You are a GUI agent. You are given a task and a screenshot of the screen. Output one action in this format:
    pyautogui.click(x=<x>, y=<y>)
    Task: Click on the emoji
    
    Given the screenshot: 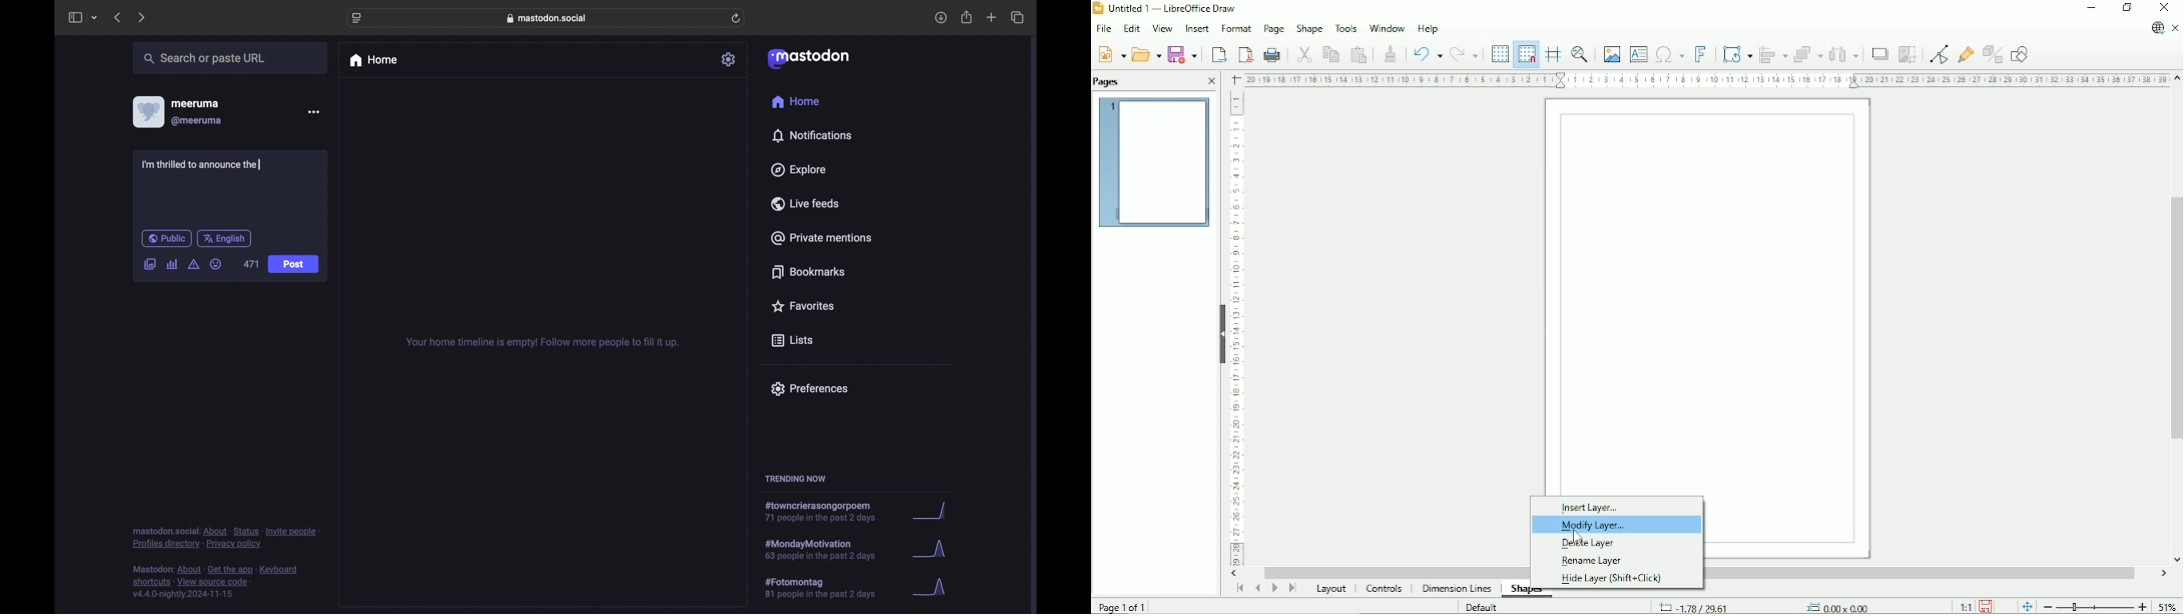 What is the action you would take?
    pyautogui.click(x=215, y=264)
    